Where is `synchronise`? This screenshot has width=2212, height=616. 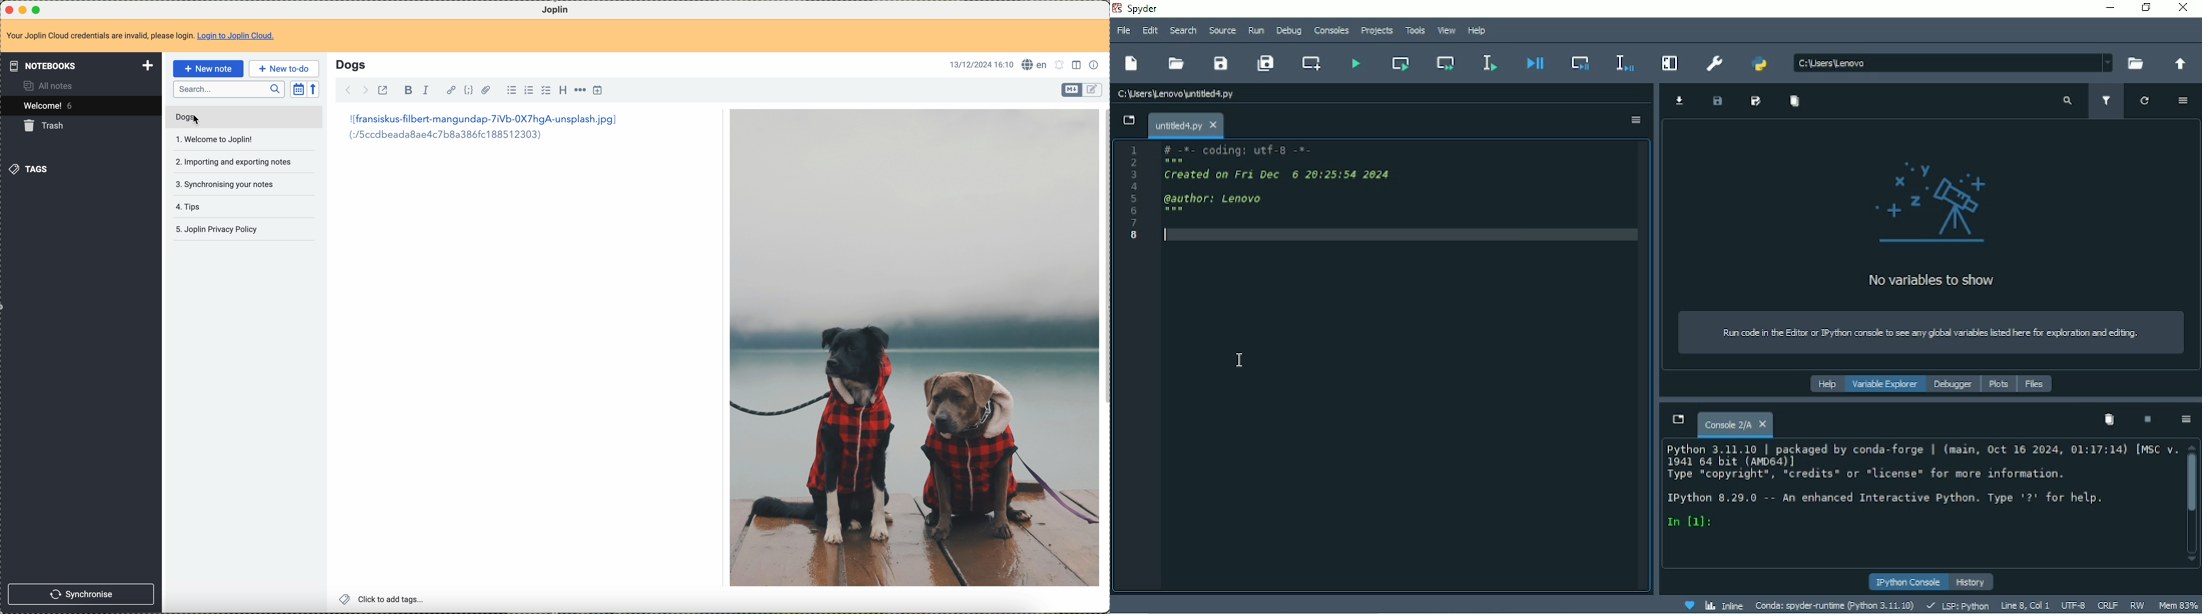 synchronise is located at coordinates (81, 595).